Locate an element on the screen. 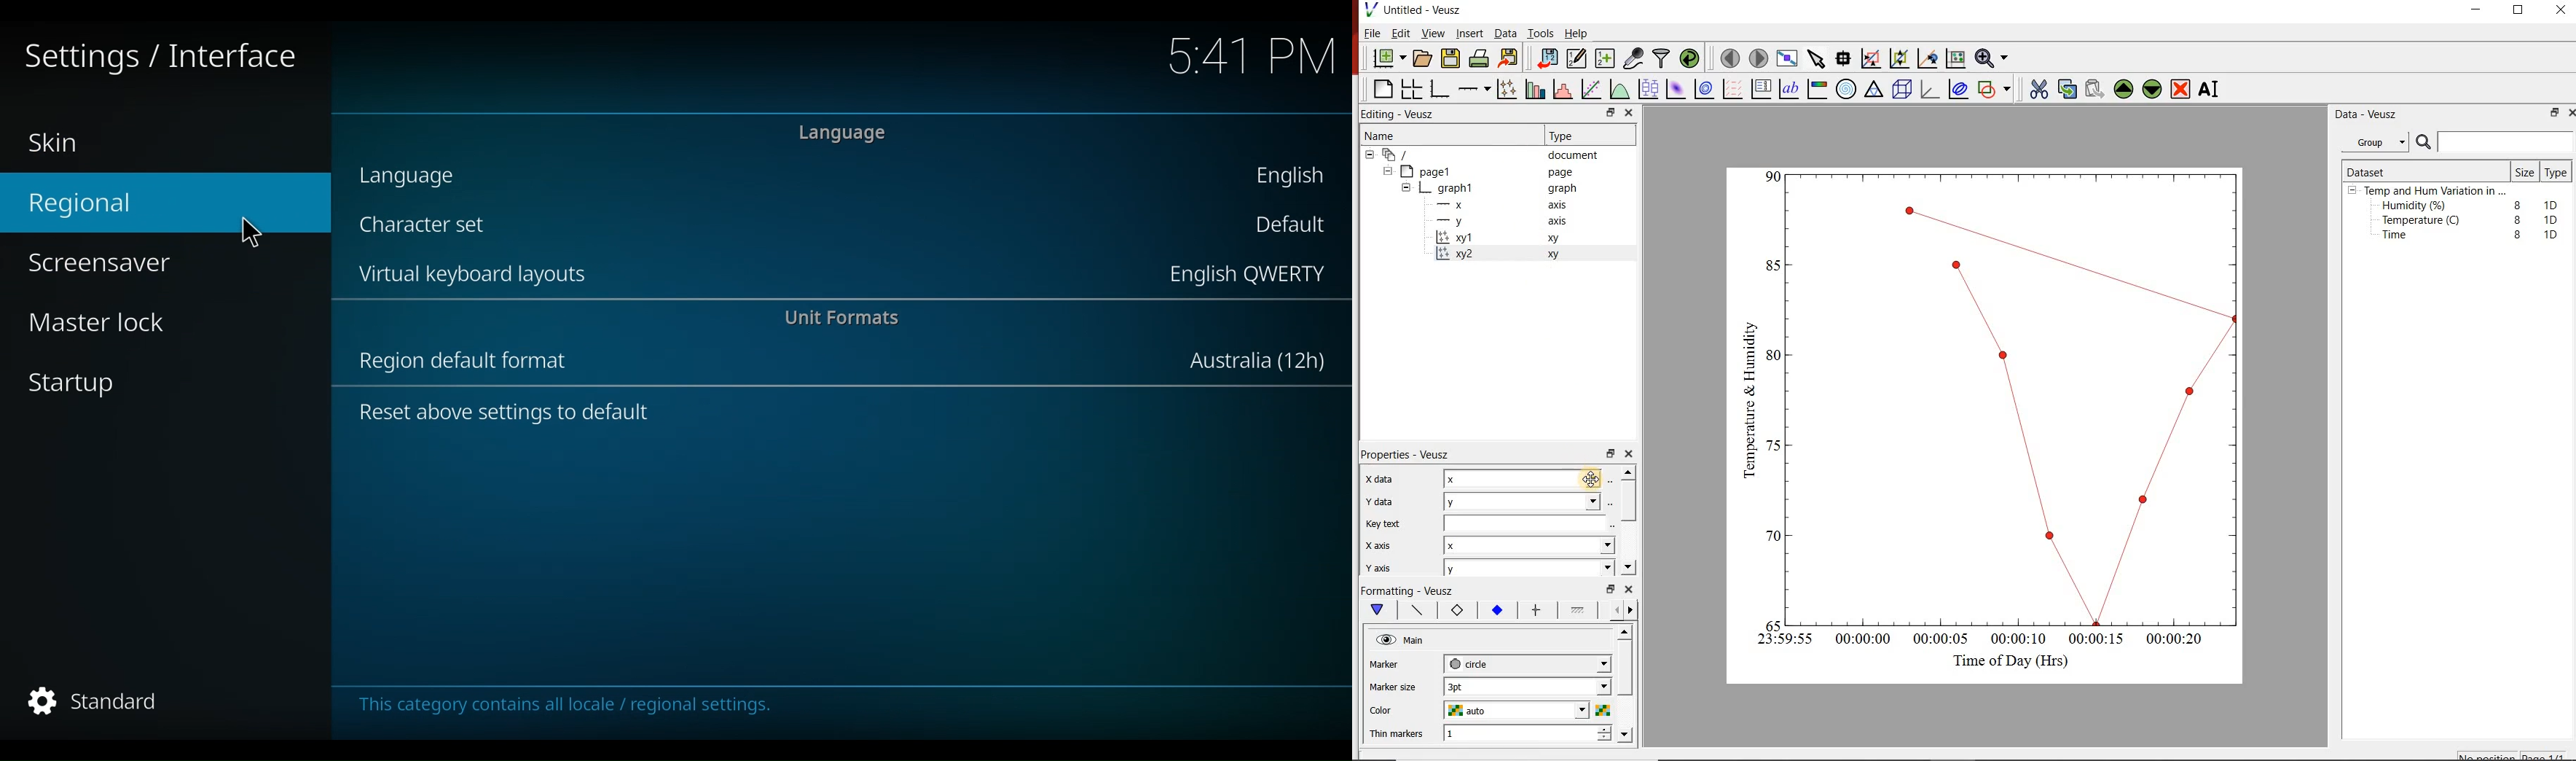 The image size is (2576, 784). Select color is located at coordinates (1603, 711).